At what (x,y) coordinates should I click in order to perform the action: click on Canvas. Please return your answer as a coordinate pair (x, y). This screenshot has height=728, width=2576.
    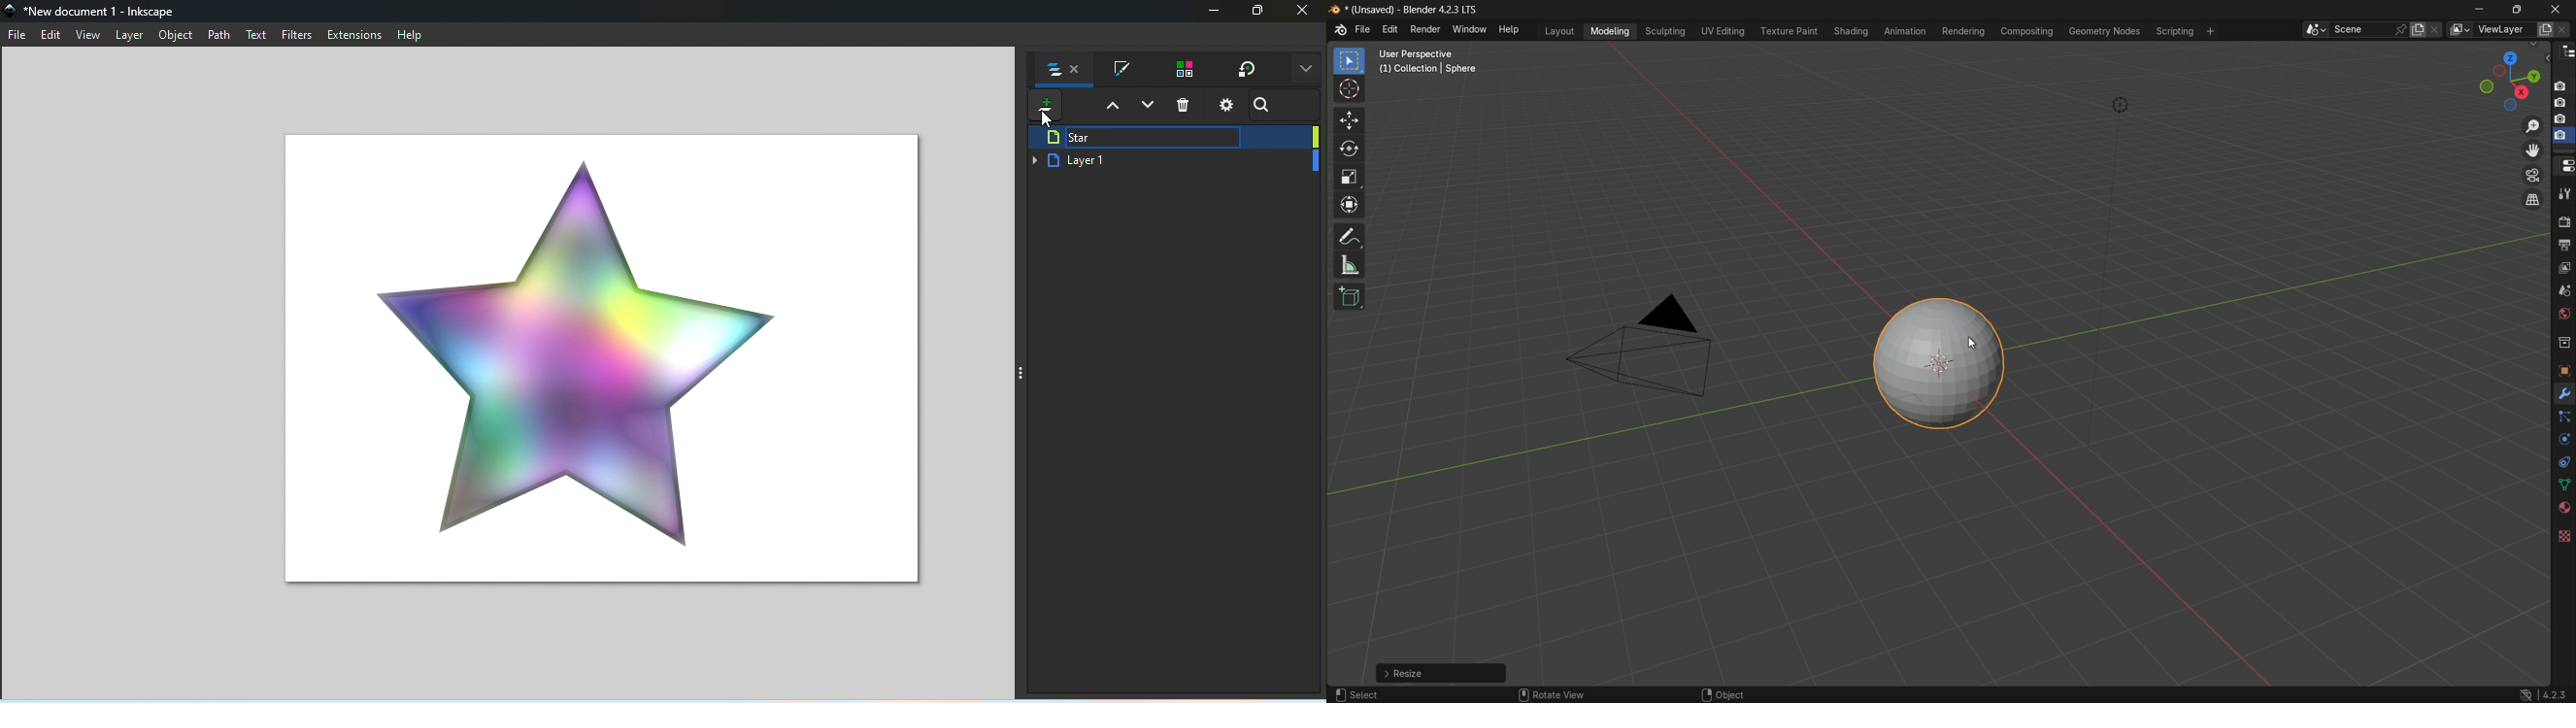
    Looking at the image, I should click on (594, 354).